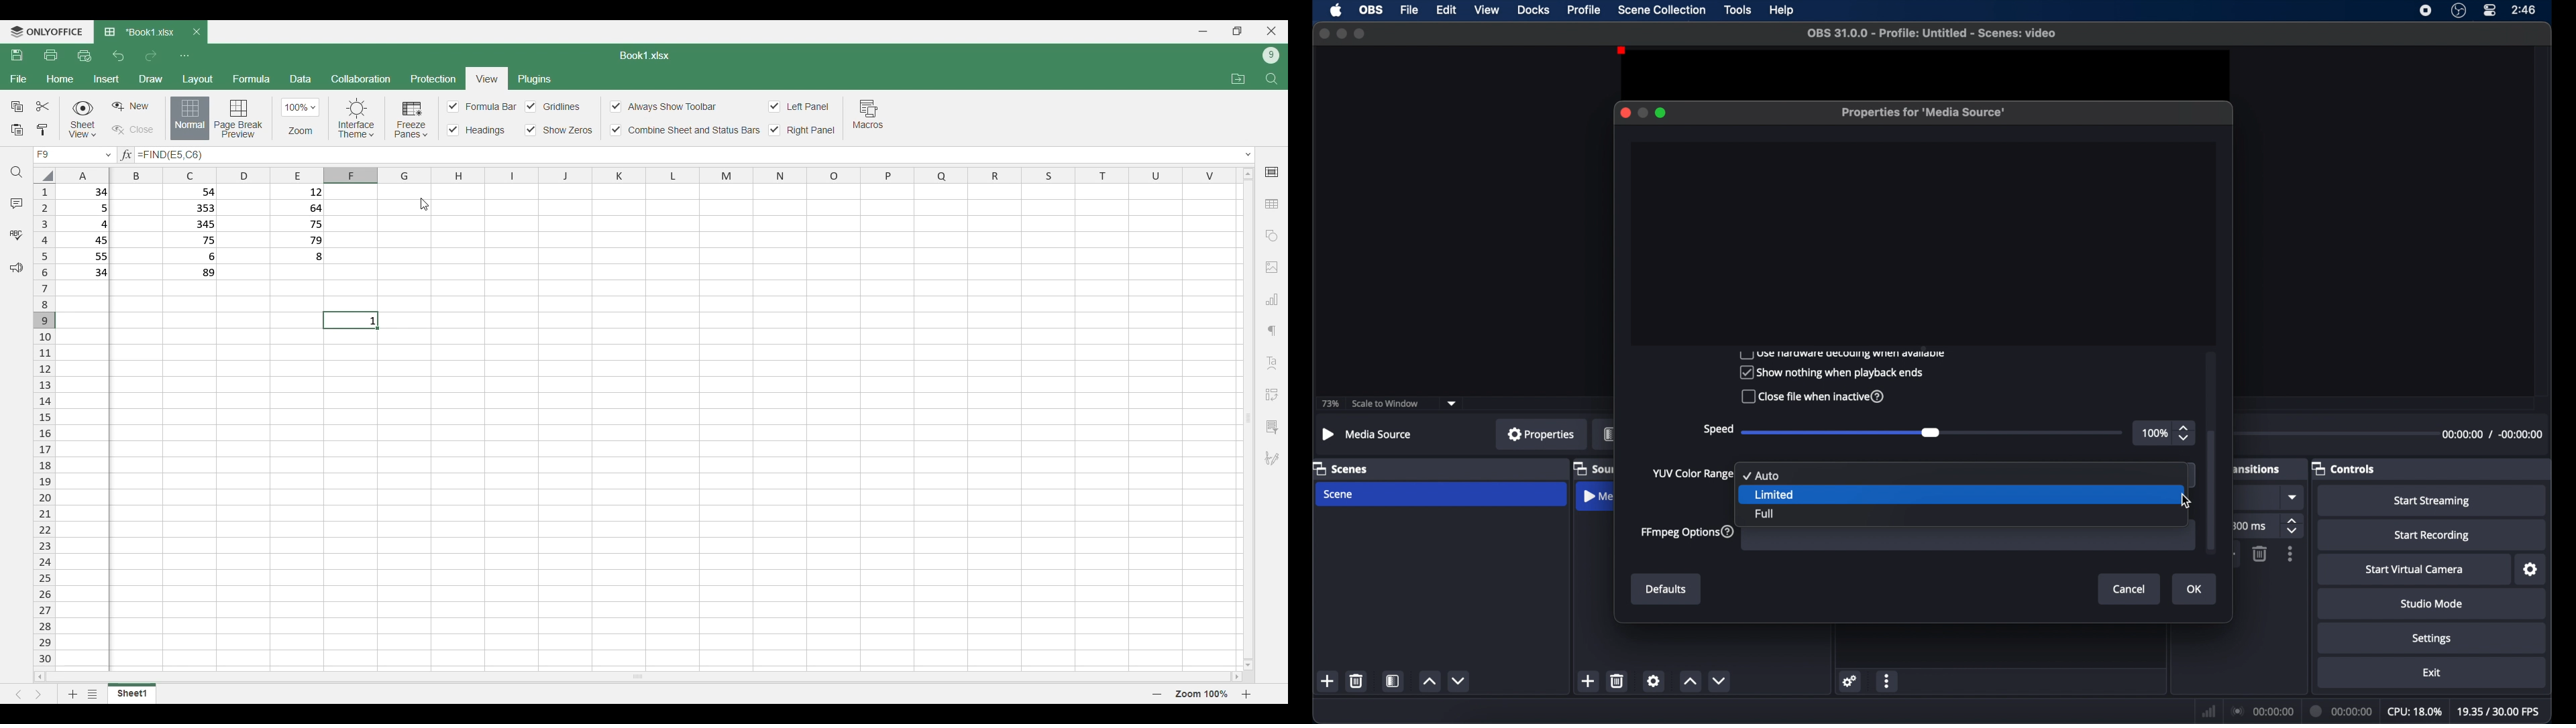 Image resolution: width=2576 pixels, height=728 pixels. What do you see at coordinates (2492, 434) in the screenshot?
I see `duration` at bounding box center [2492, 434].